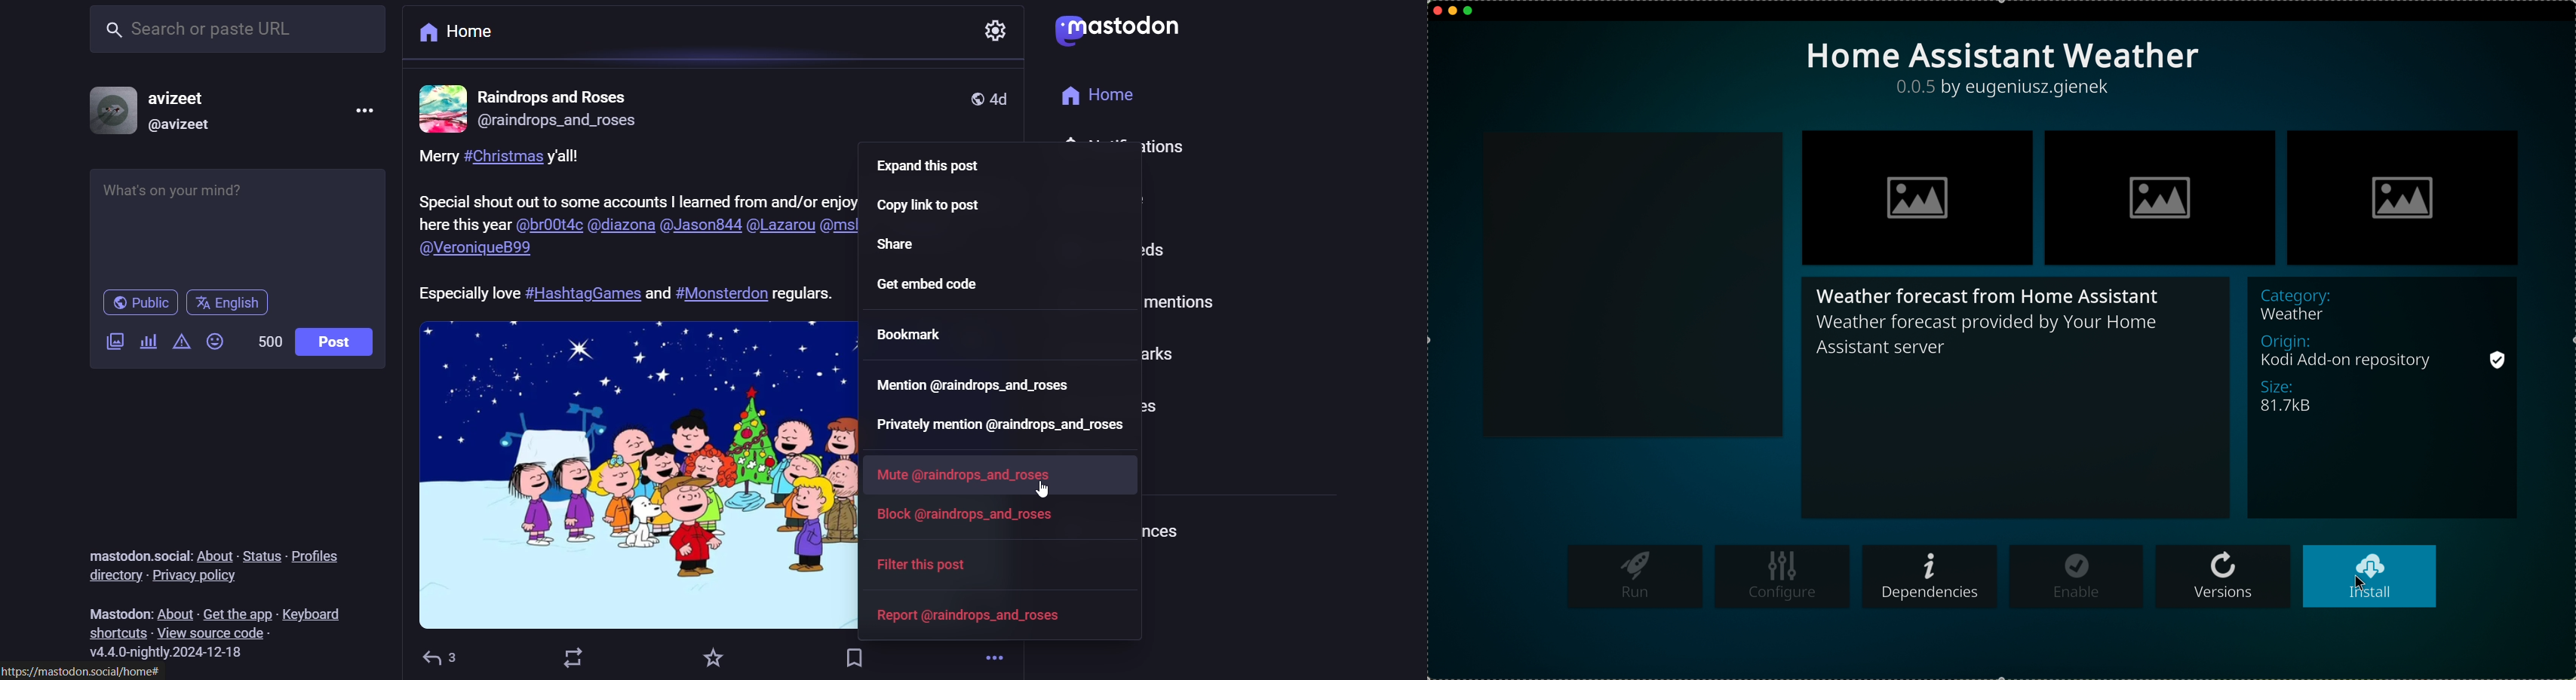 The width and height of the screenshot is (2576, 700). I want to click on add a poll, so click(149, 344).